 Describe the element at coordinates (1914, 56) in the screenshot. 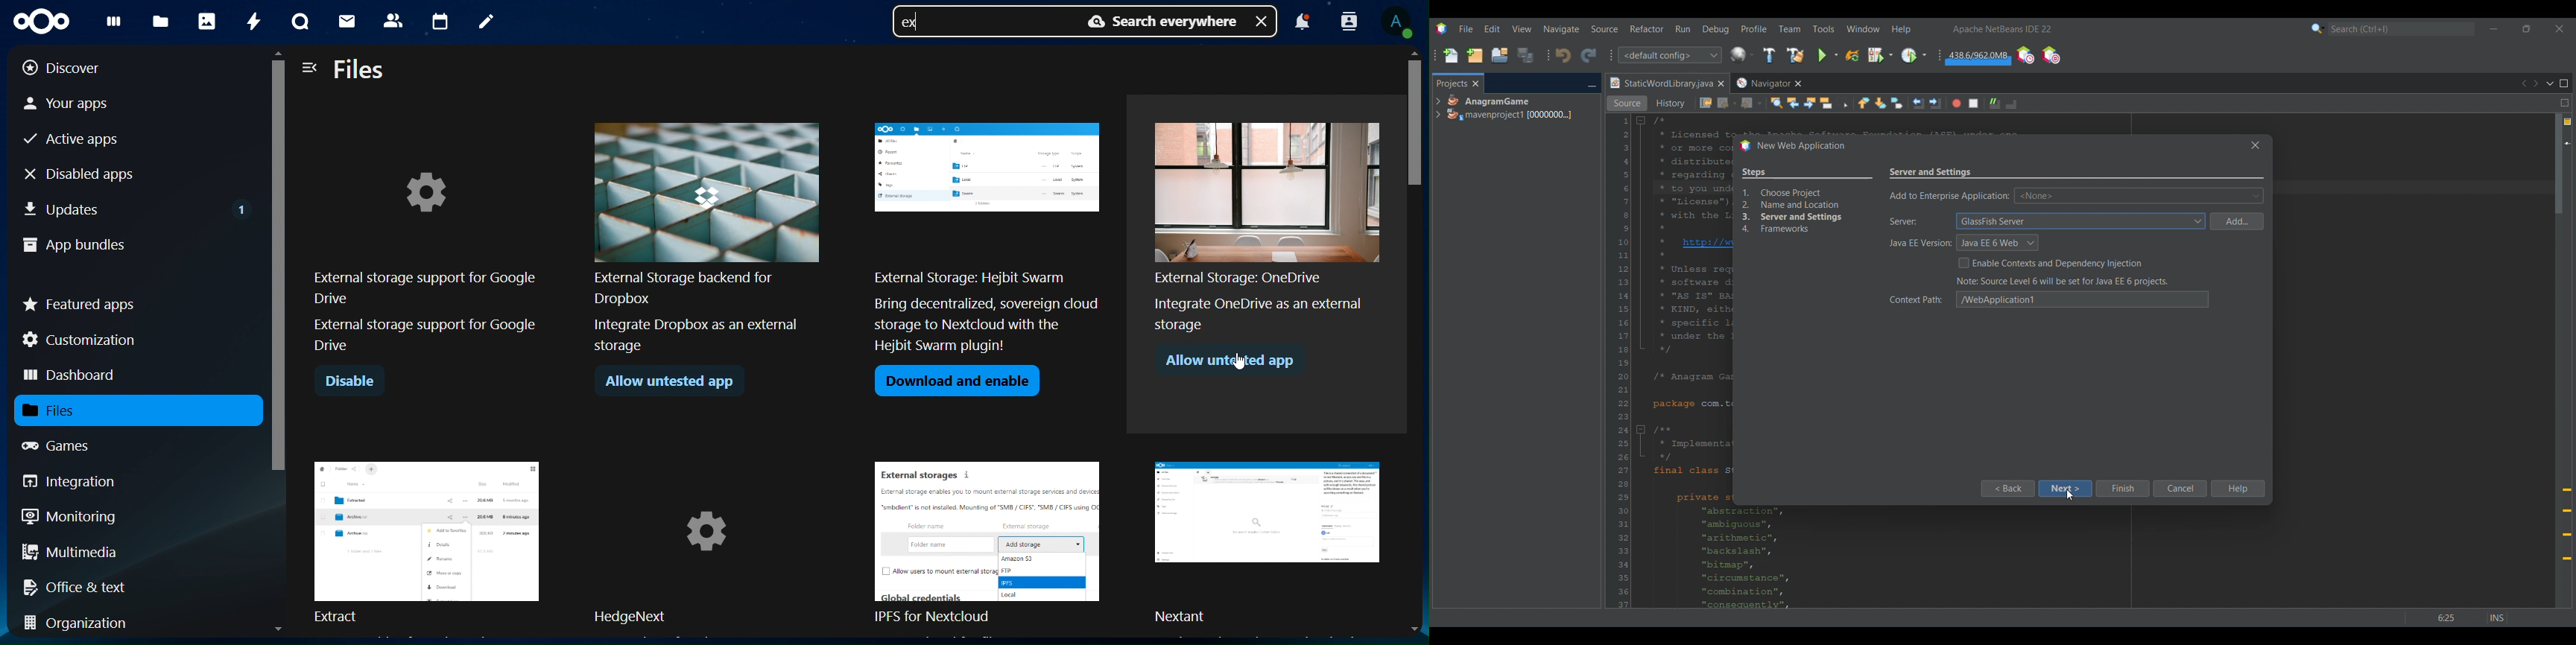

I see `Profile main project options` at that location.